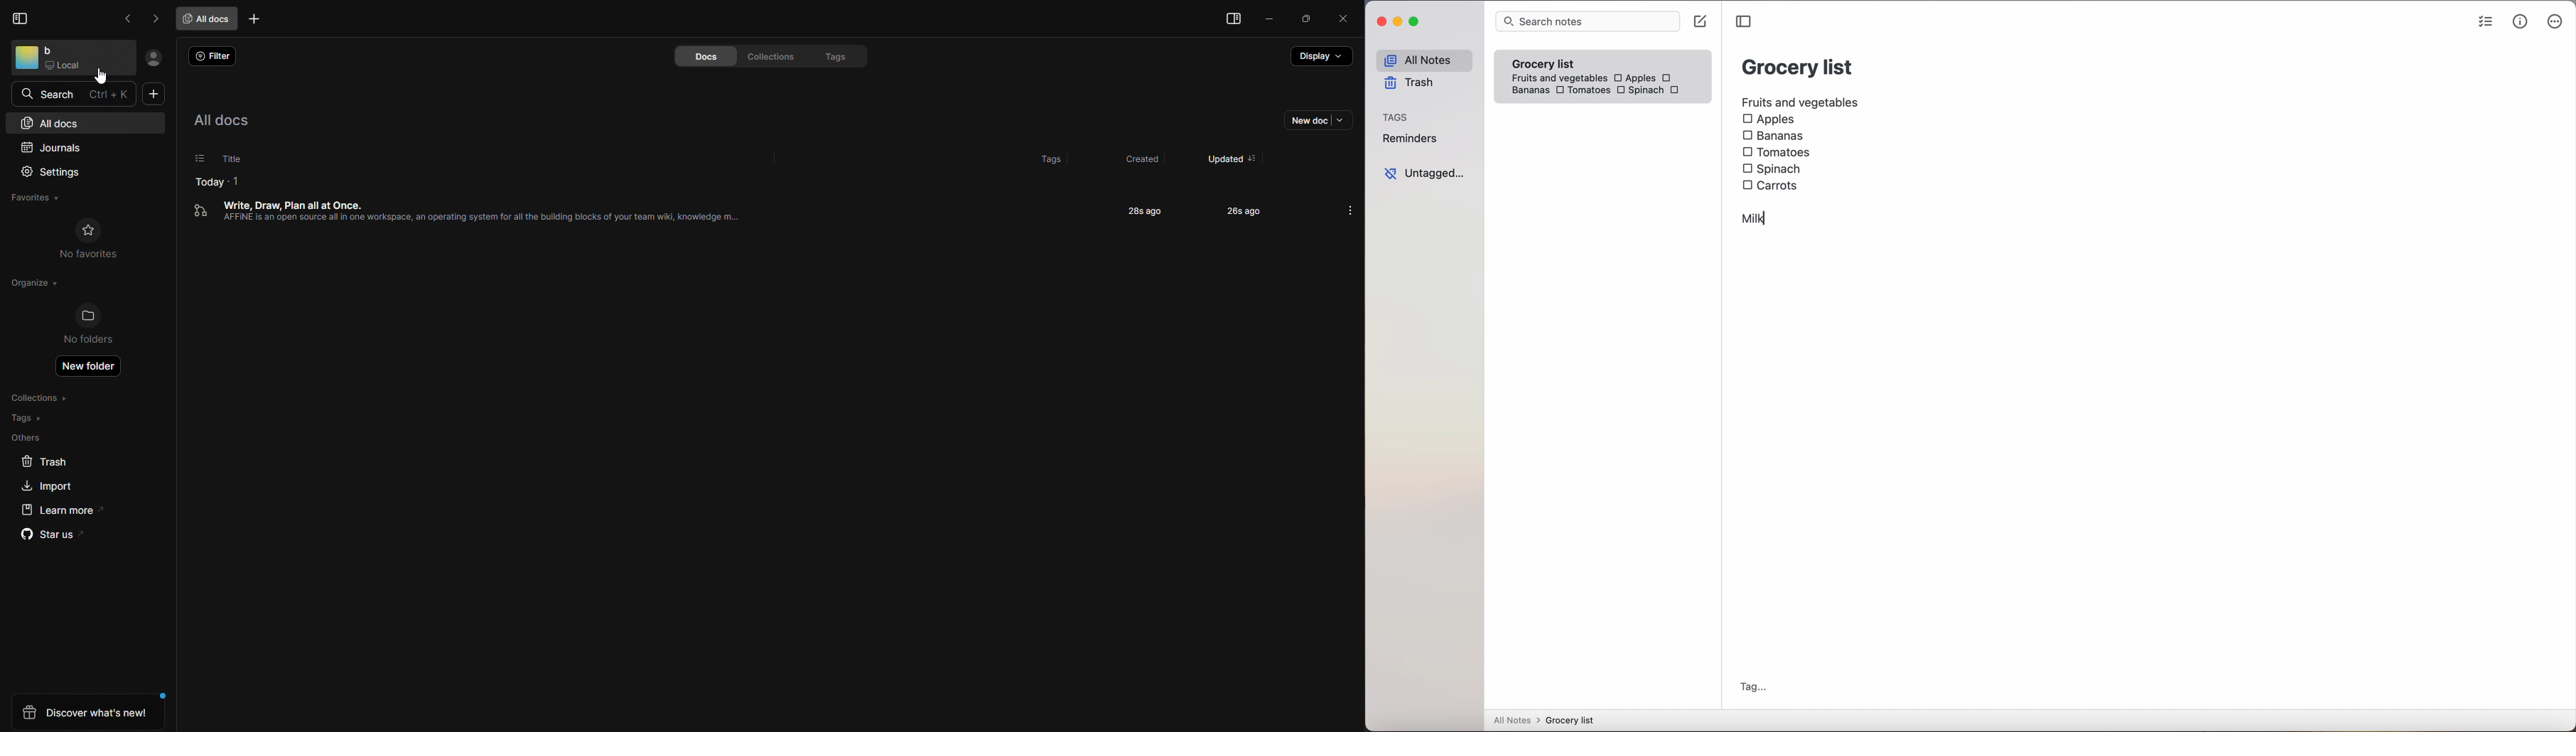 The height and width of the screenshot is (756, 2576). Describe the element at coordinates (1754, 218) in the screenshot. I see `Milk` at that location.